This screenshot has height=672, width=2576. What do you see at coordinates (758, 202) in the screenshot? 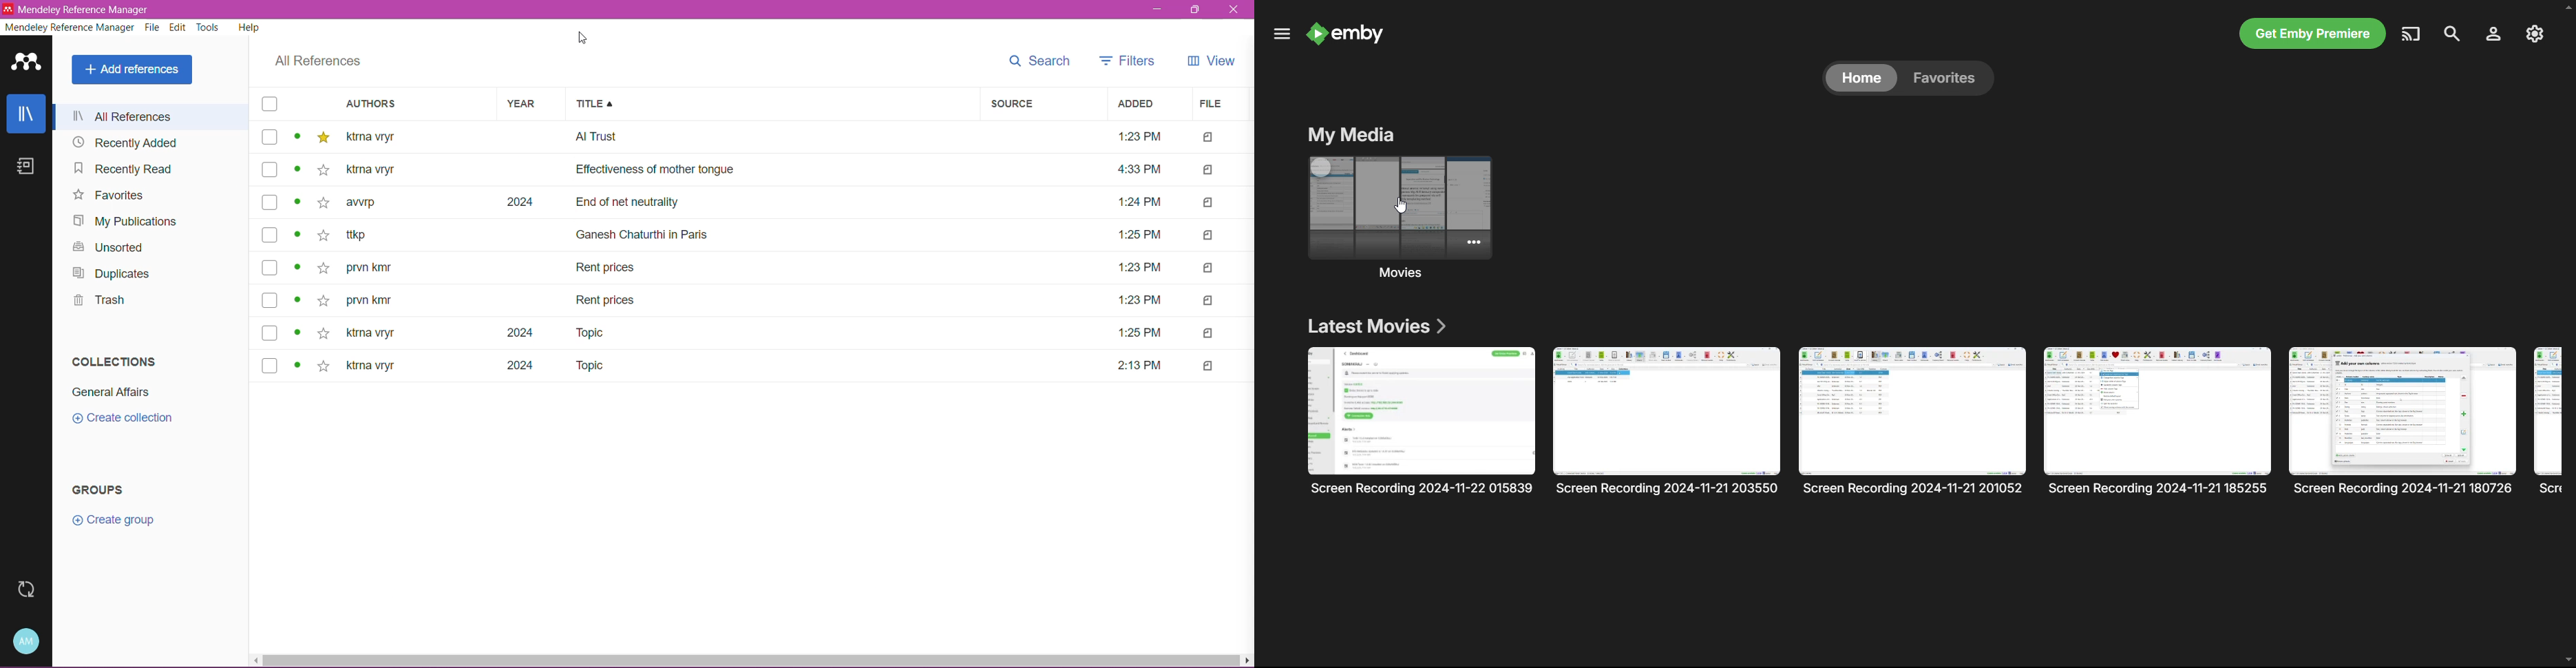
I see `awrp 2024 End of net neutrality 1:24 PM` at bounding box center [758, 202].